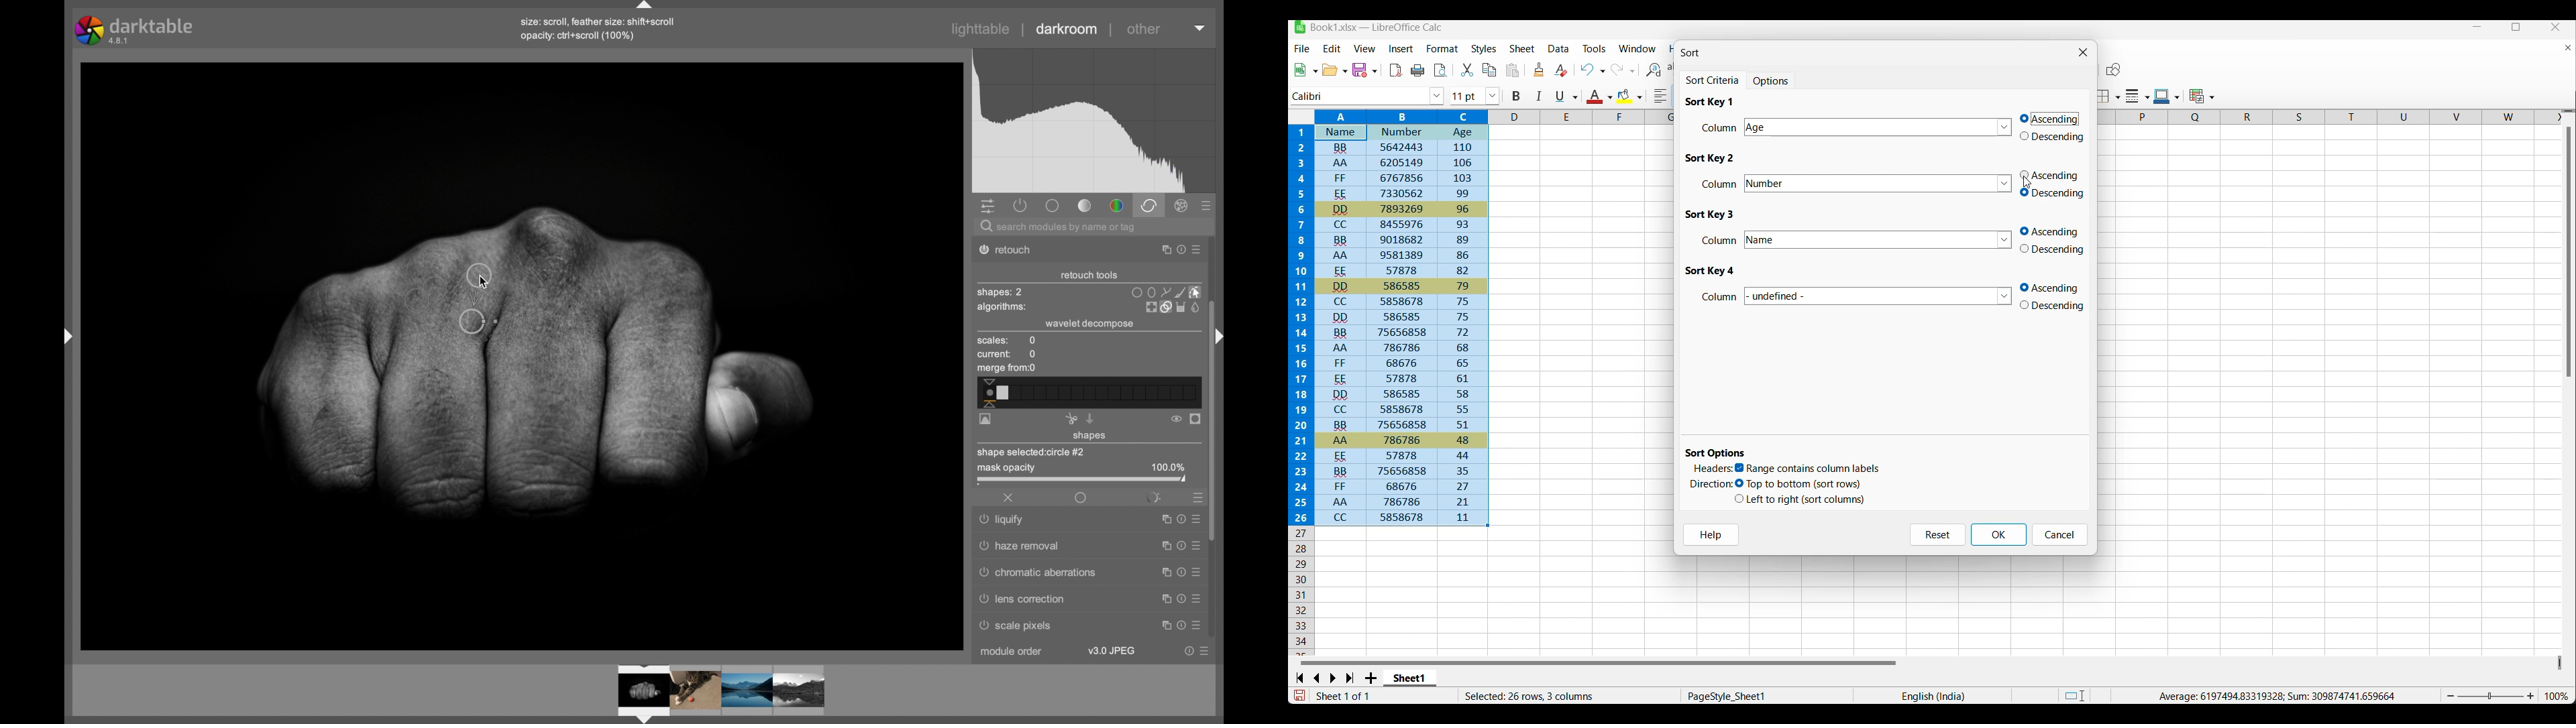 Image resolution: width=2576 pixels, height=728 pixels. I want to click on paste, so click(1090, 418).